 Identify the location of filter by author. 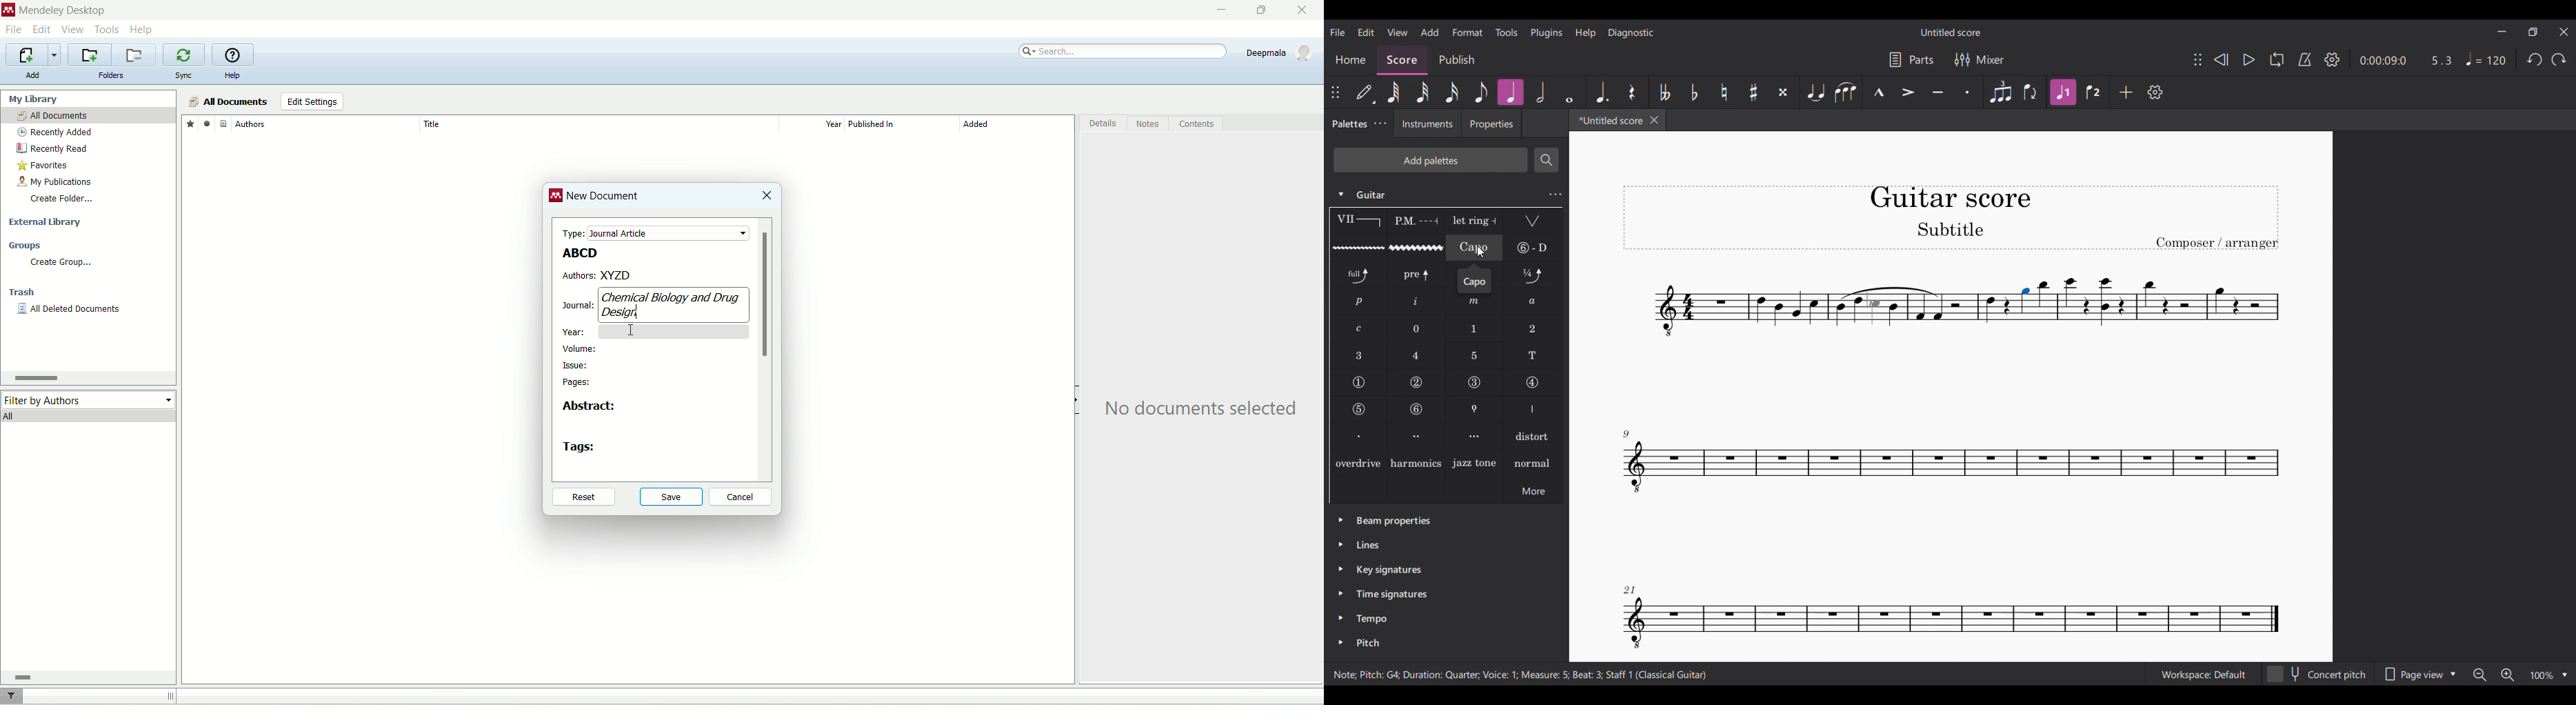
(90, 399).